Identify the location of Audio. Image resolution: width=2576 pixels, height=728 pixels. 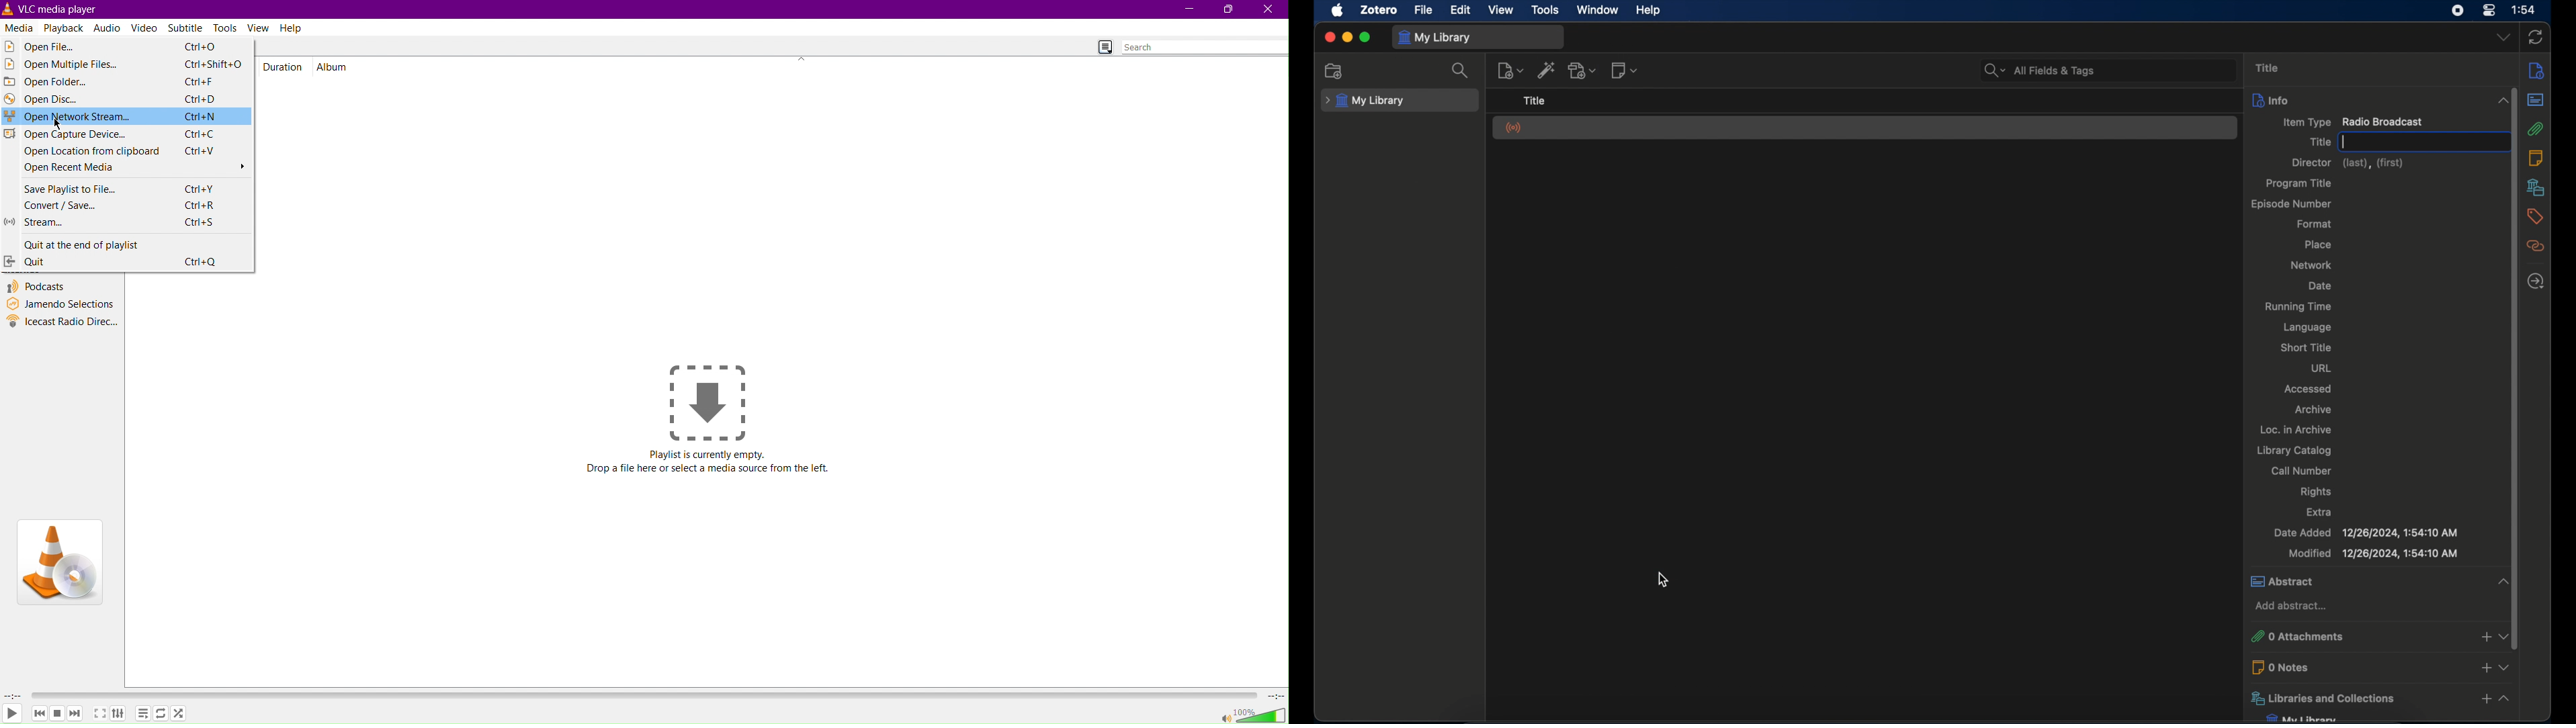
(108, 26).